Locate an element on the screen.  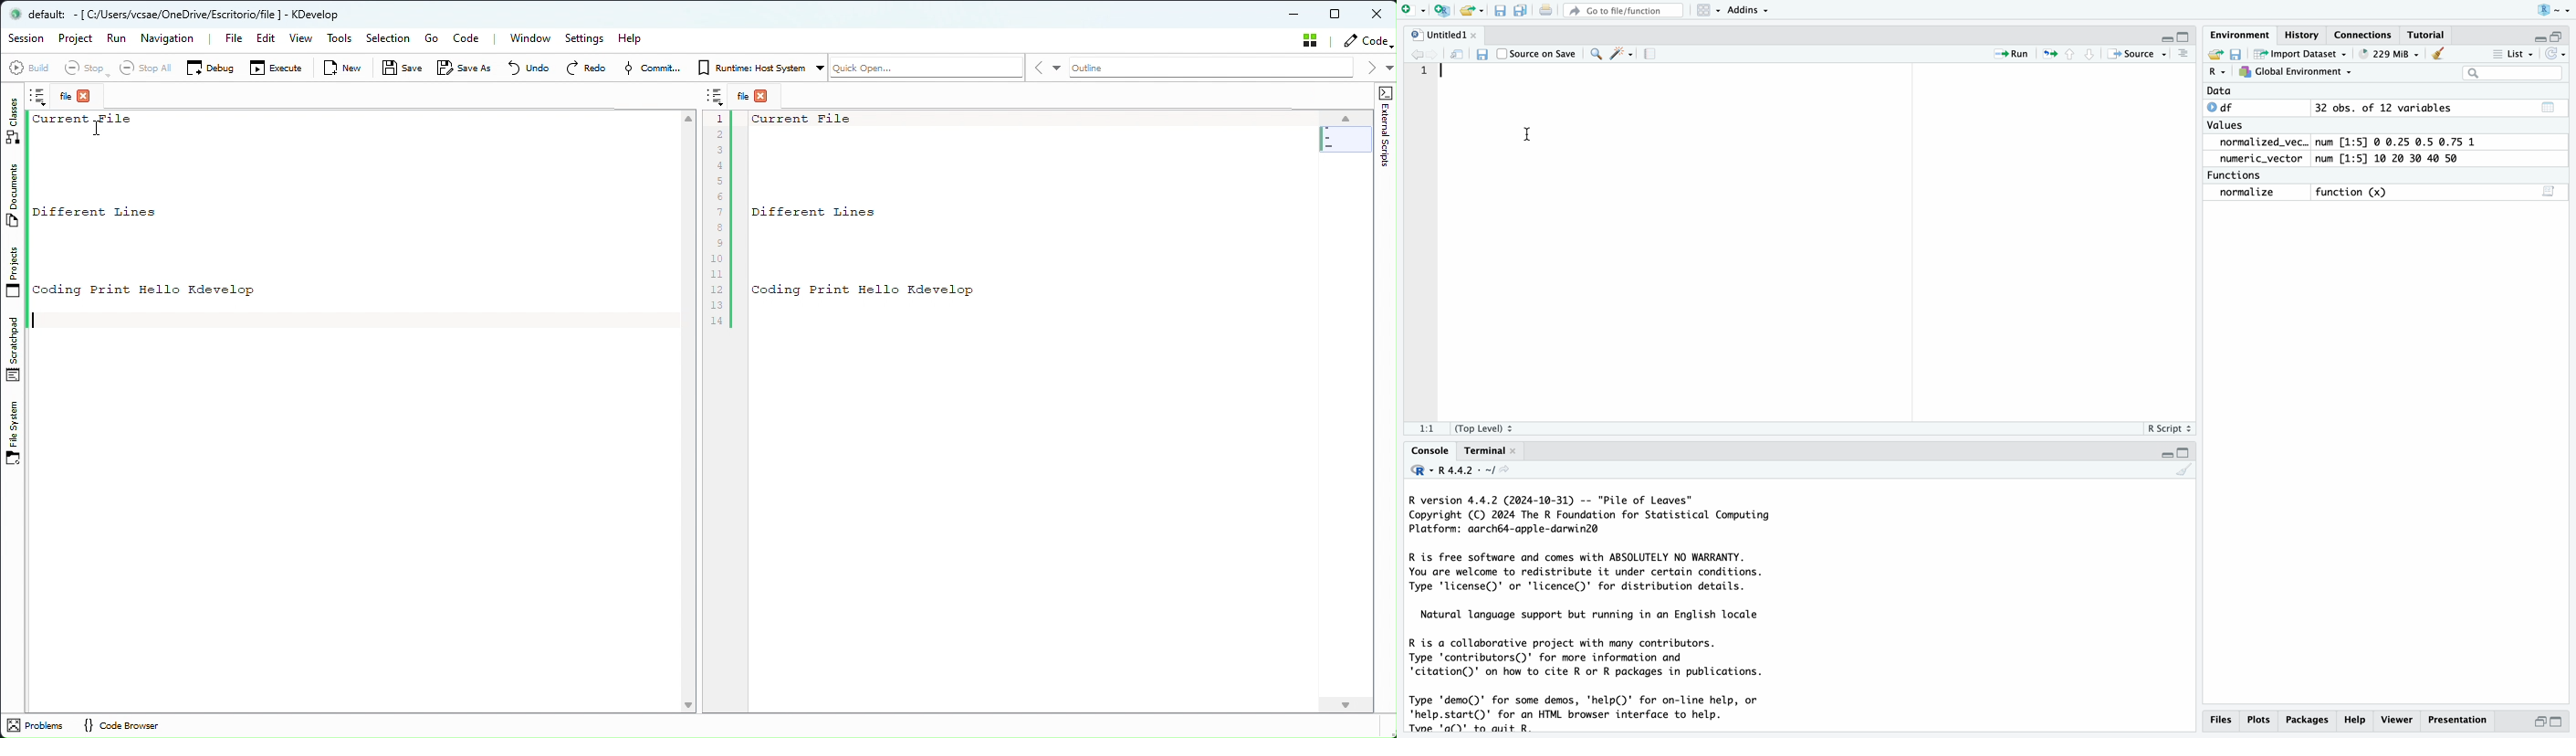
refresh is located at coordinates (2556, 54).